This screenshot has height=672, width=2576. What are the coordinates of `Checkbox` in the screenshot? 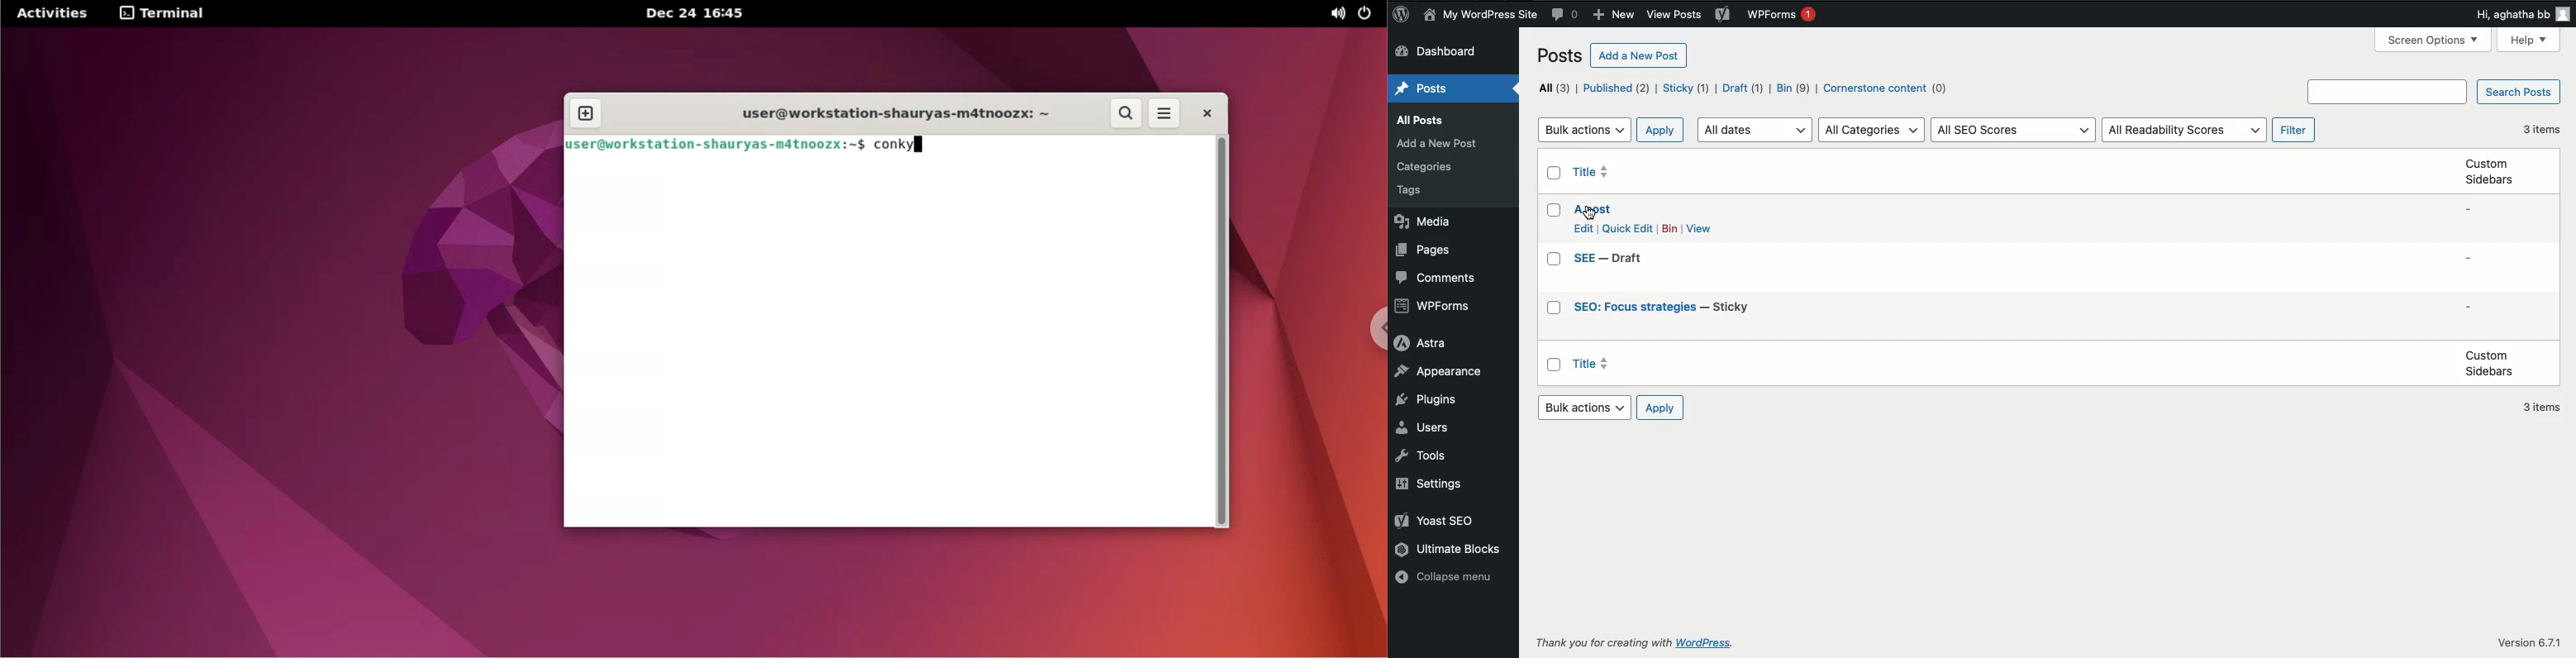 It's located at (1555, 308).